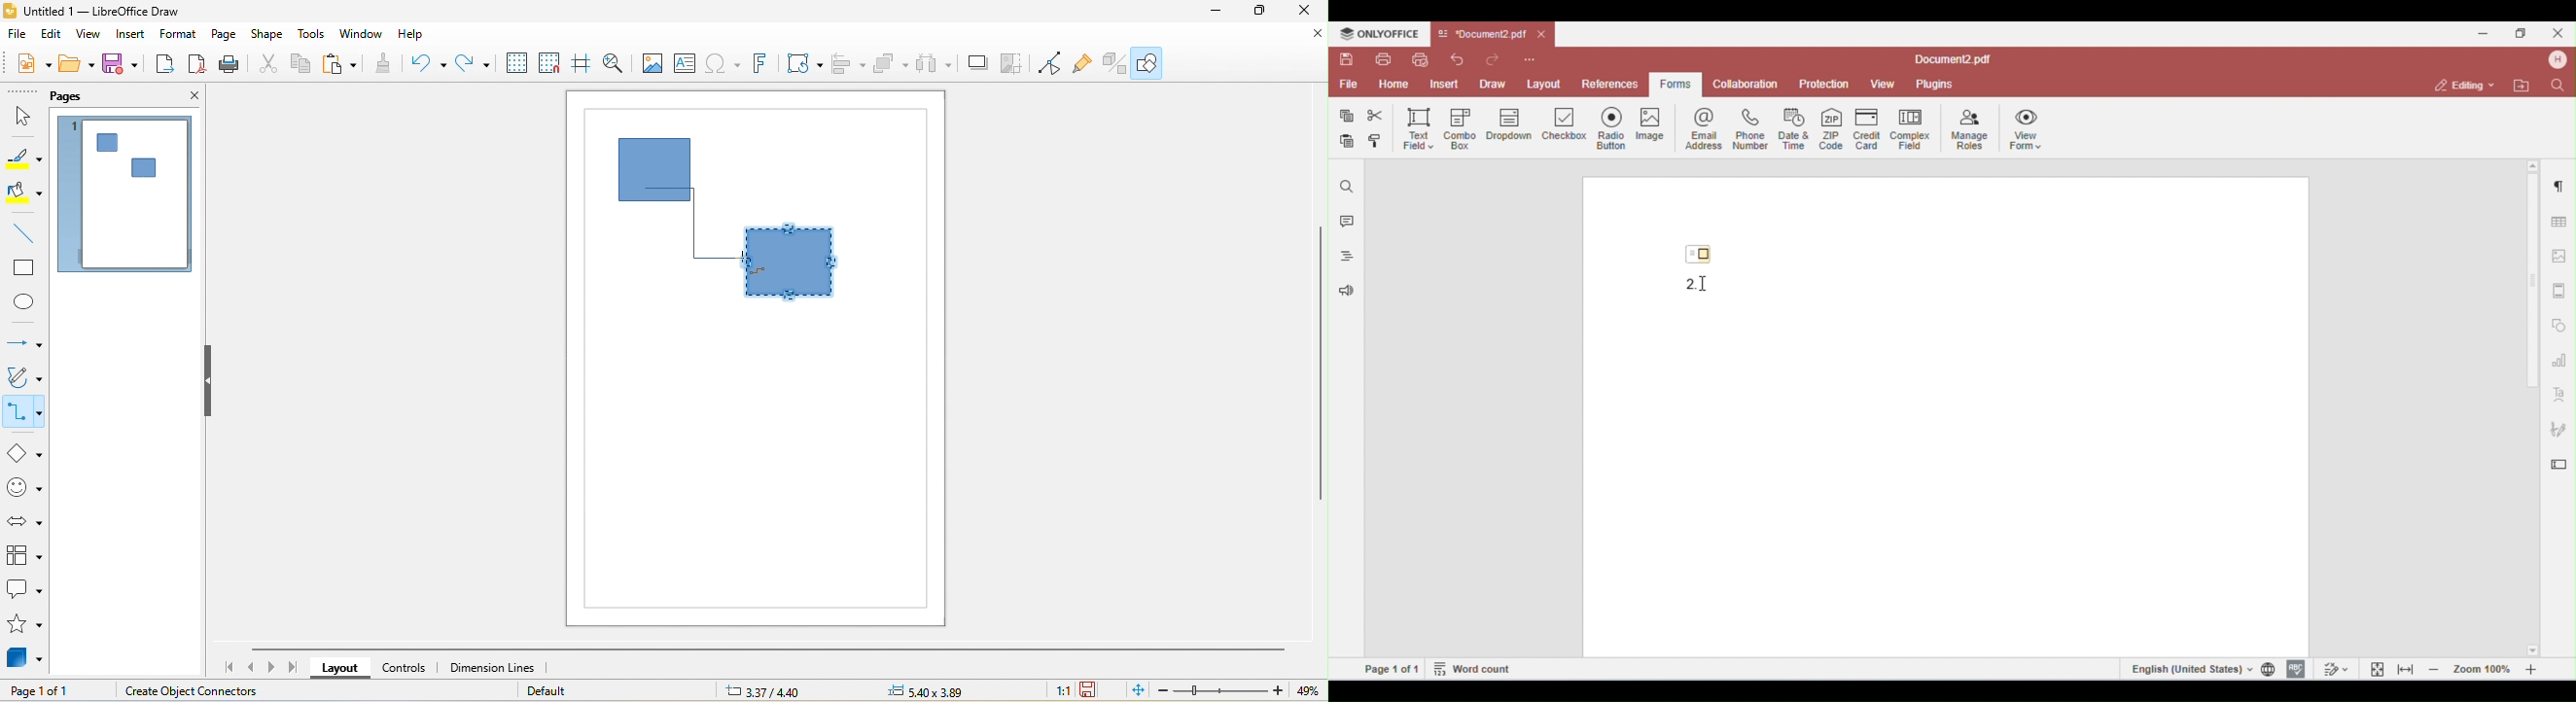  Describe the element at coordinates (1086, 62) in the screenshot. I see `gluepouint function` at that location.